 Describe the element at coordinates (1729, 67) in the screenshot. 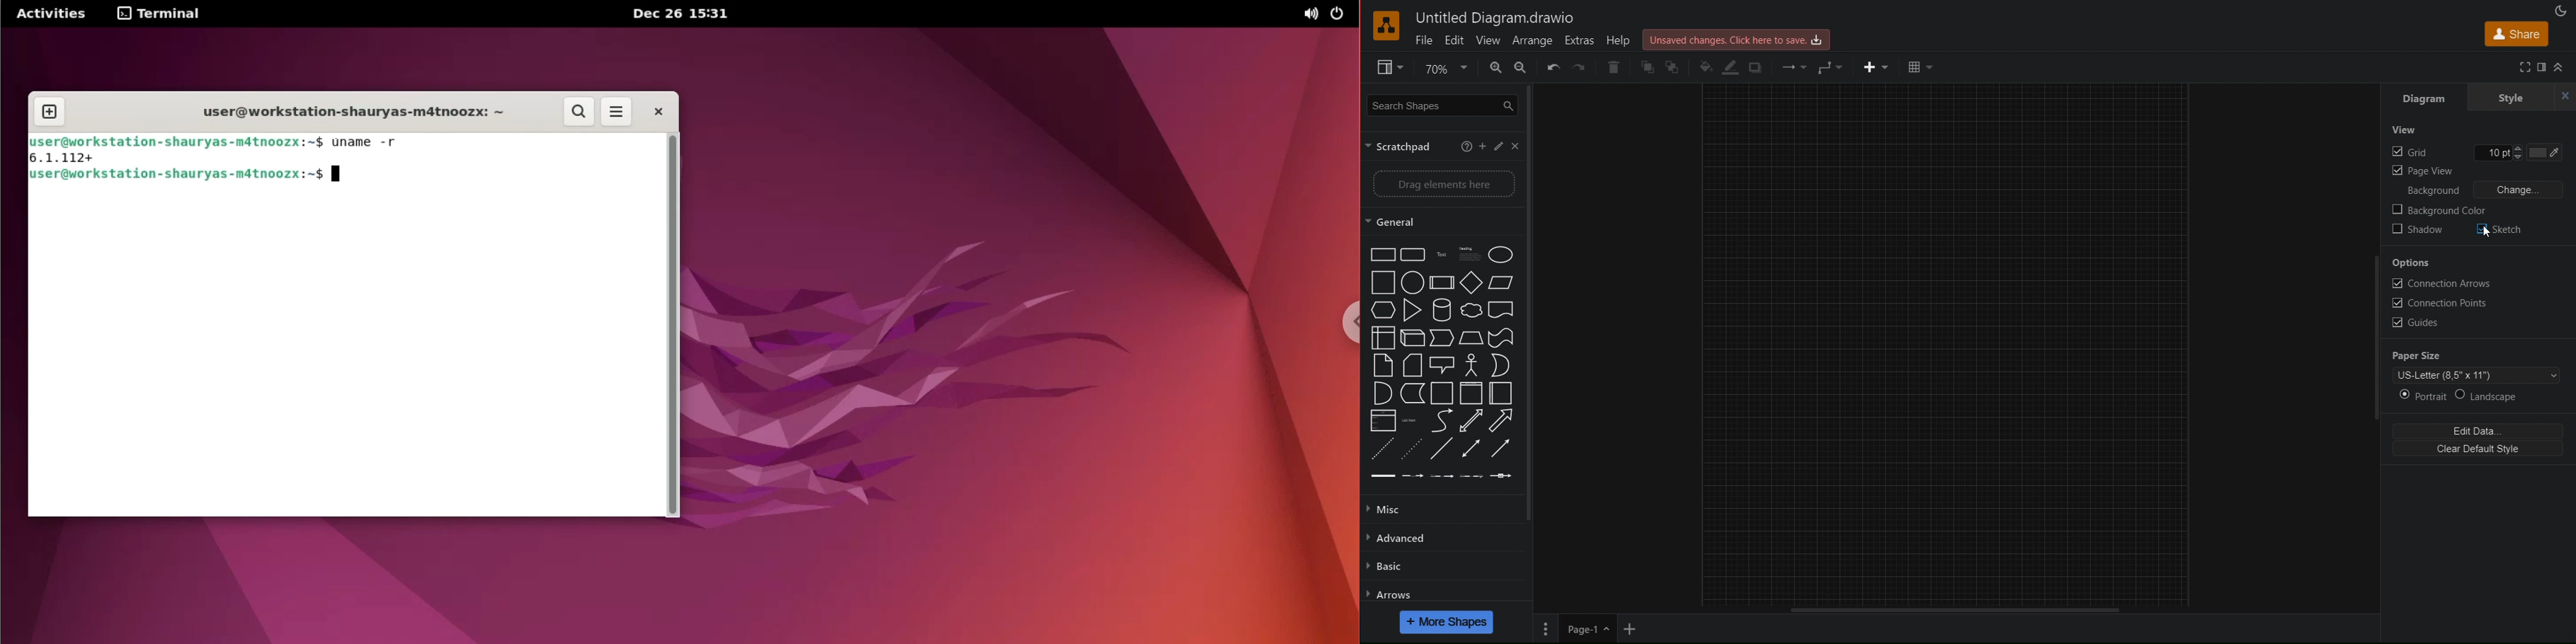

I see `Line Color` at that location.